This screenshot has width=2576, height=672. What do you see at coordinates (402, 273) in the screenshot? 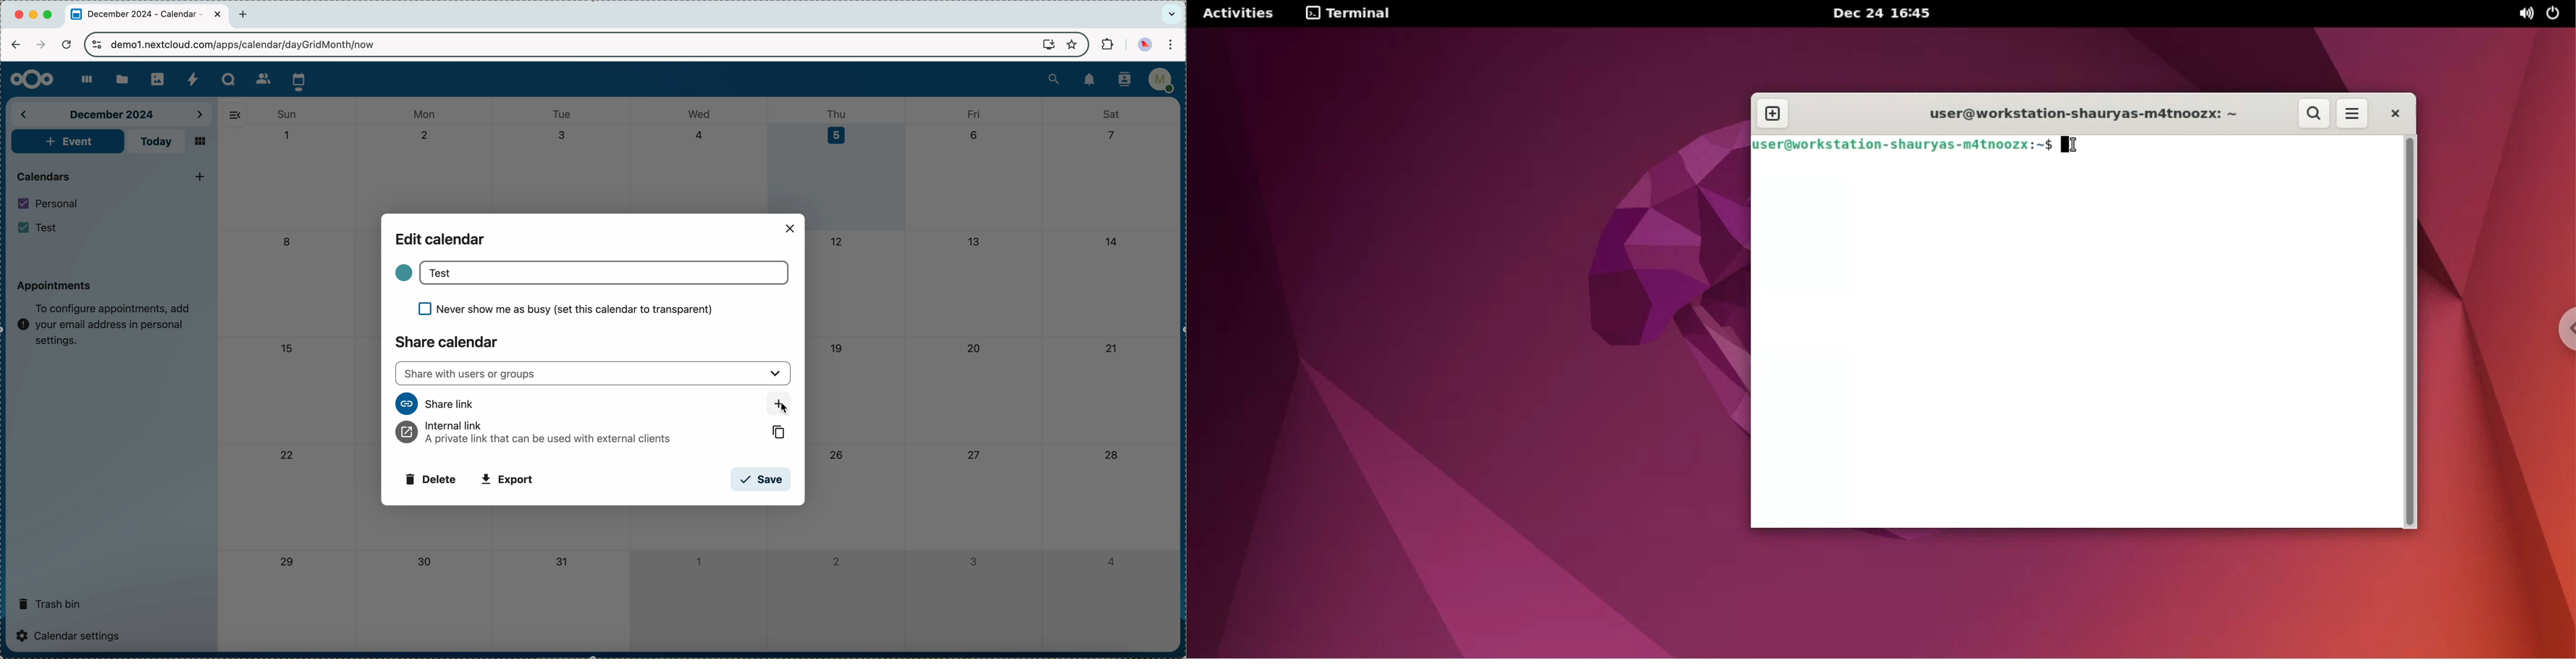
I see `color calendar` at bounding box center [402, 273].